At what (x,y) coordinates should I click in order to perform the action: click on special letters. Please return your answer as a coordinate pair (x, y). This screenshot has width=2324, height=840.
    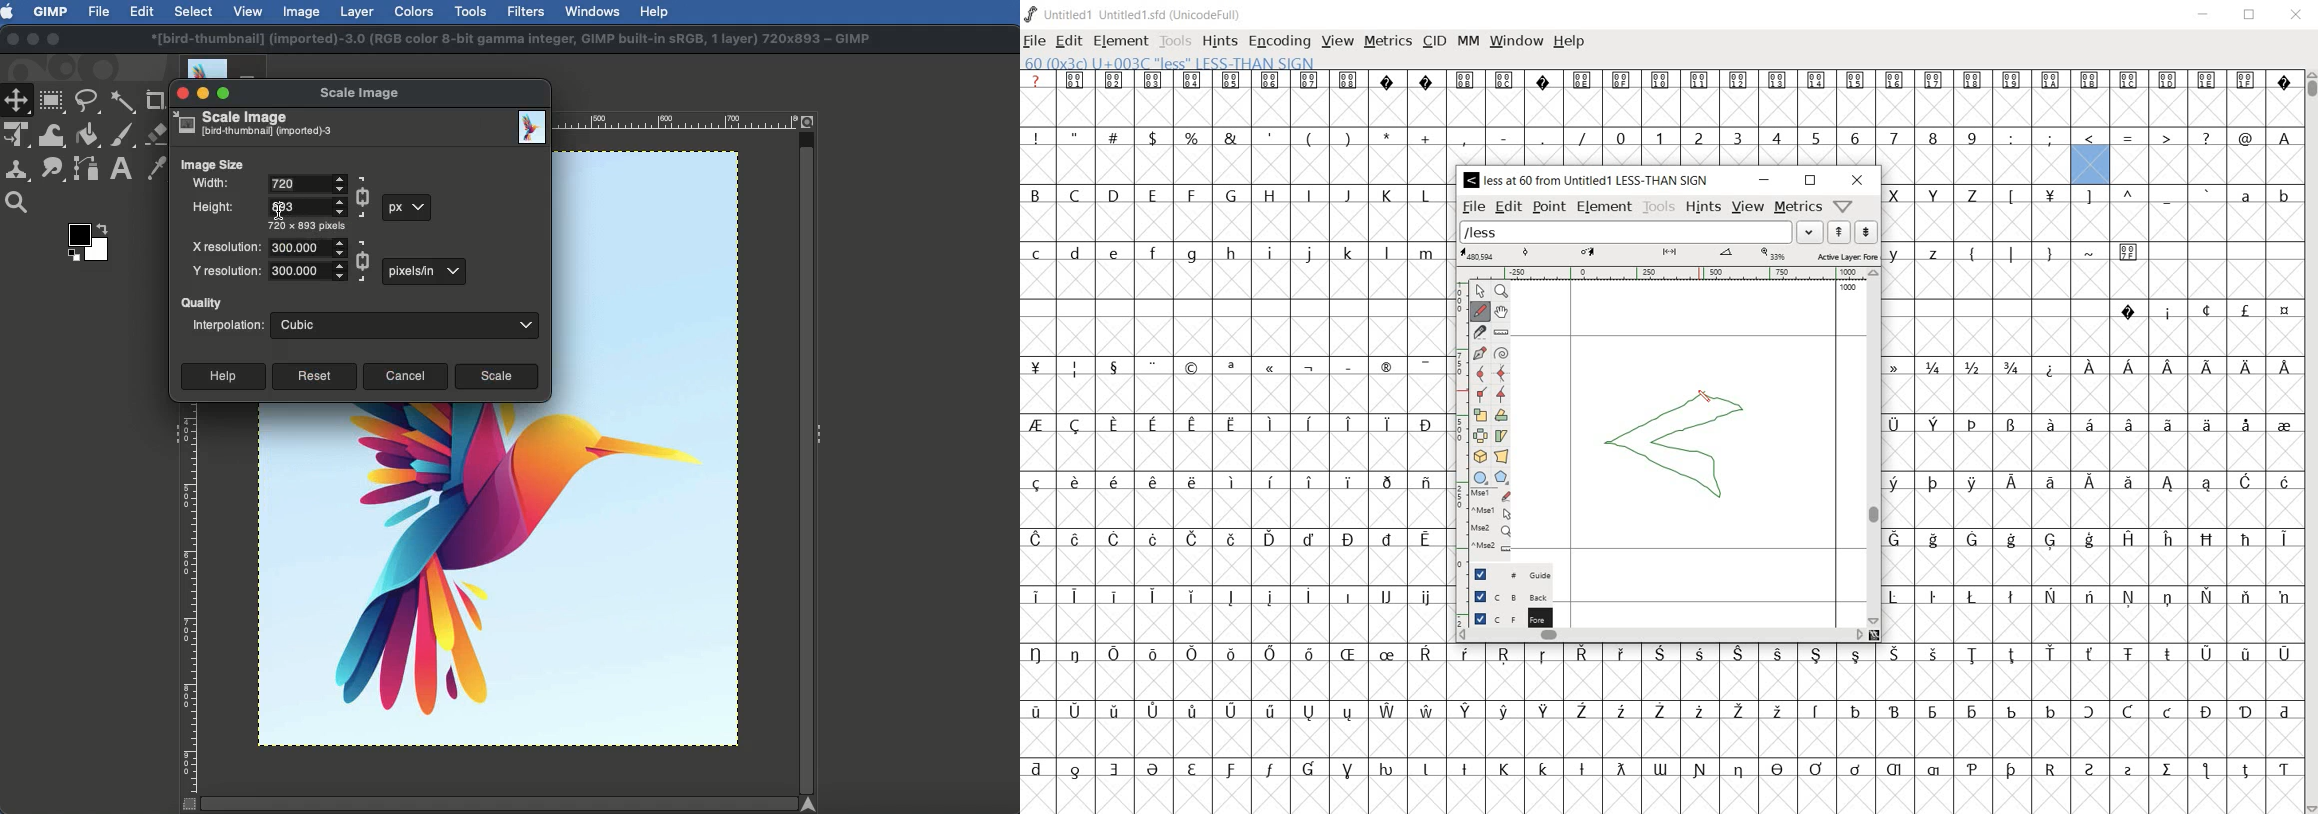
    Looking at the image, I should click on (1234, 480).